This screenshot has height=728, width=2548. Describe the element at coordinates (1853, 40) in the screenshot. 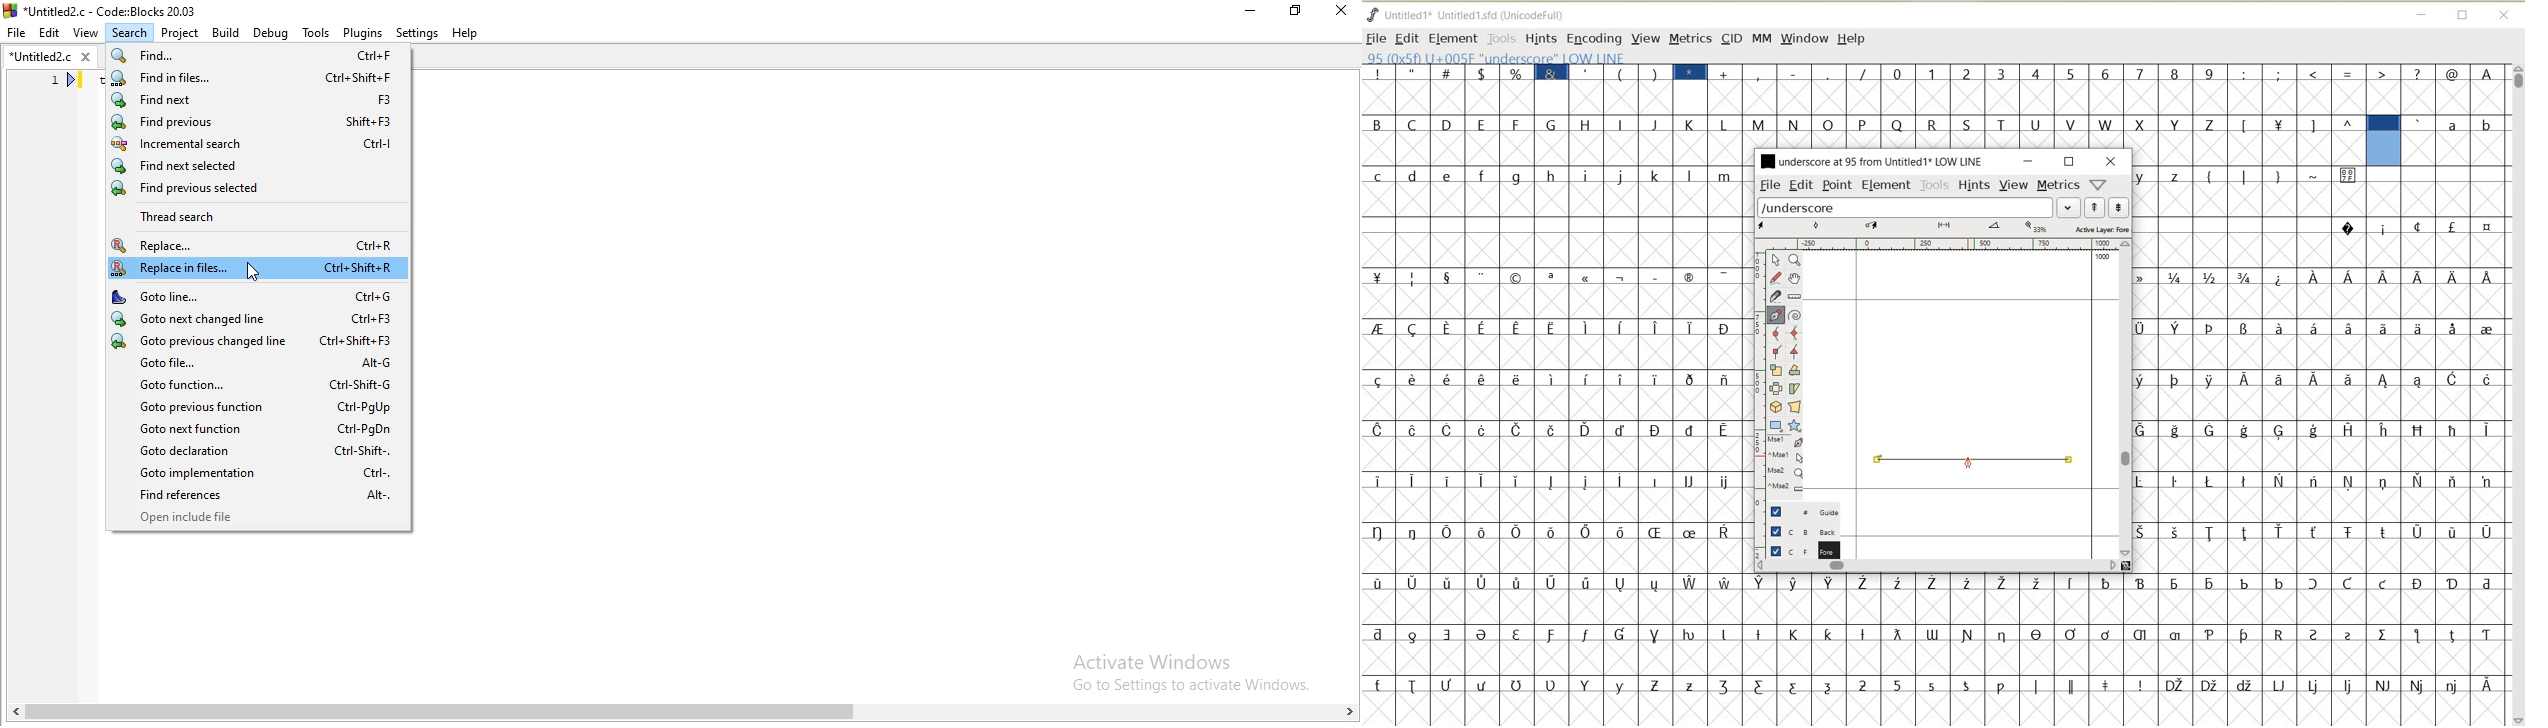

I see `HELP` at that location.